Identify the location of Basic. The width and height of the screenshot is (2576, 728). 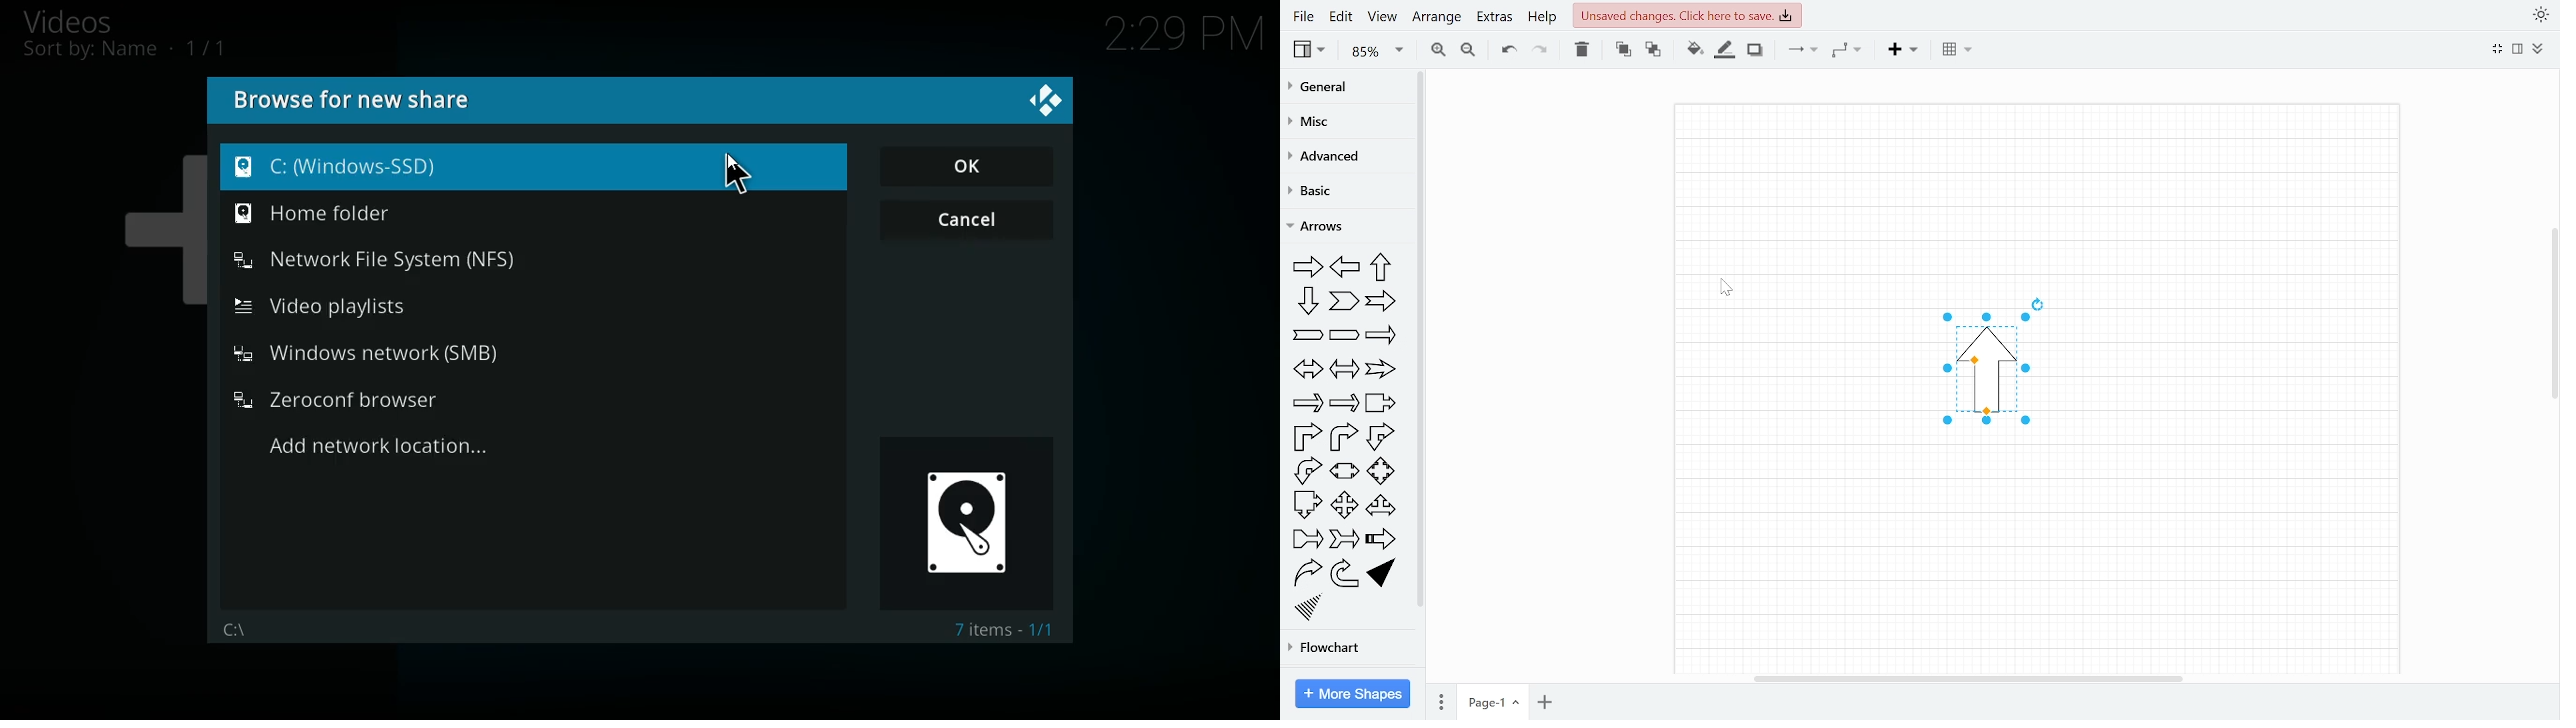
(1323, 190).